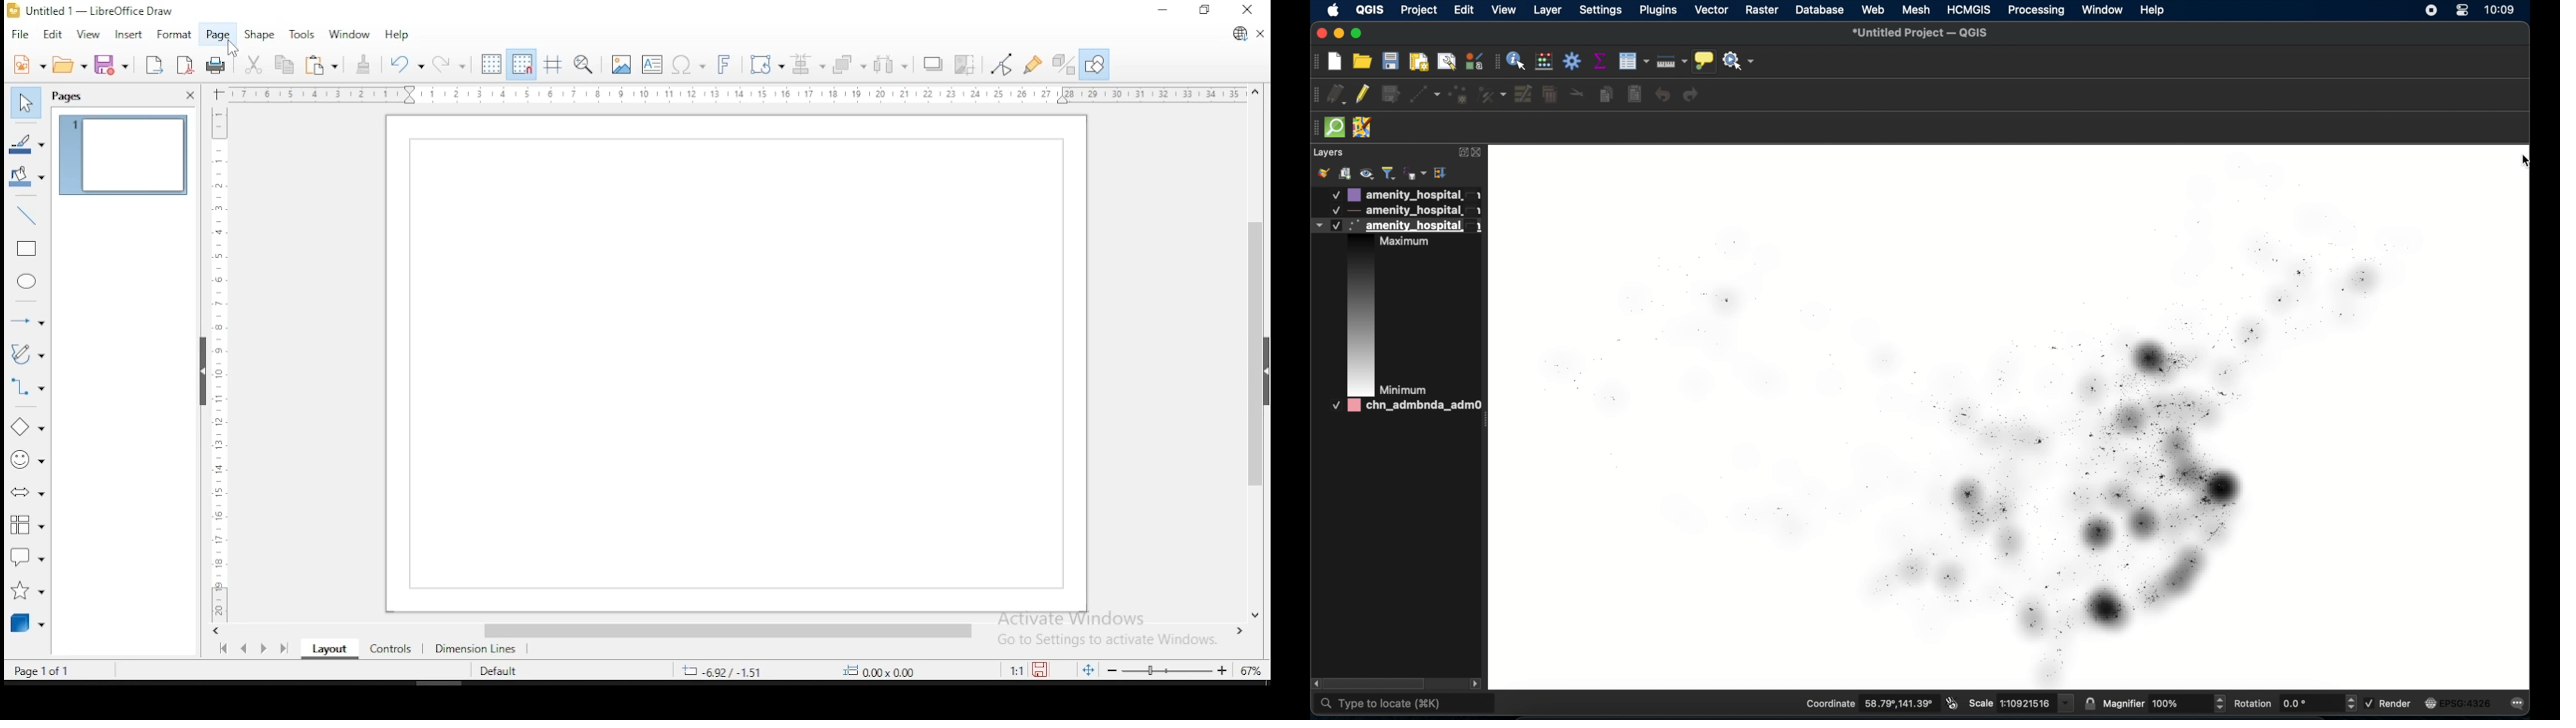 The image size is (2576, 728). Describe the element at coordinates (303, 33) in the screenshot. I see `tools` at that location.